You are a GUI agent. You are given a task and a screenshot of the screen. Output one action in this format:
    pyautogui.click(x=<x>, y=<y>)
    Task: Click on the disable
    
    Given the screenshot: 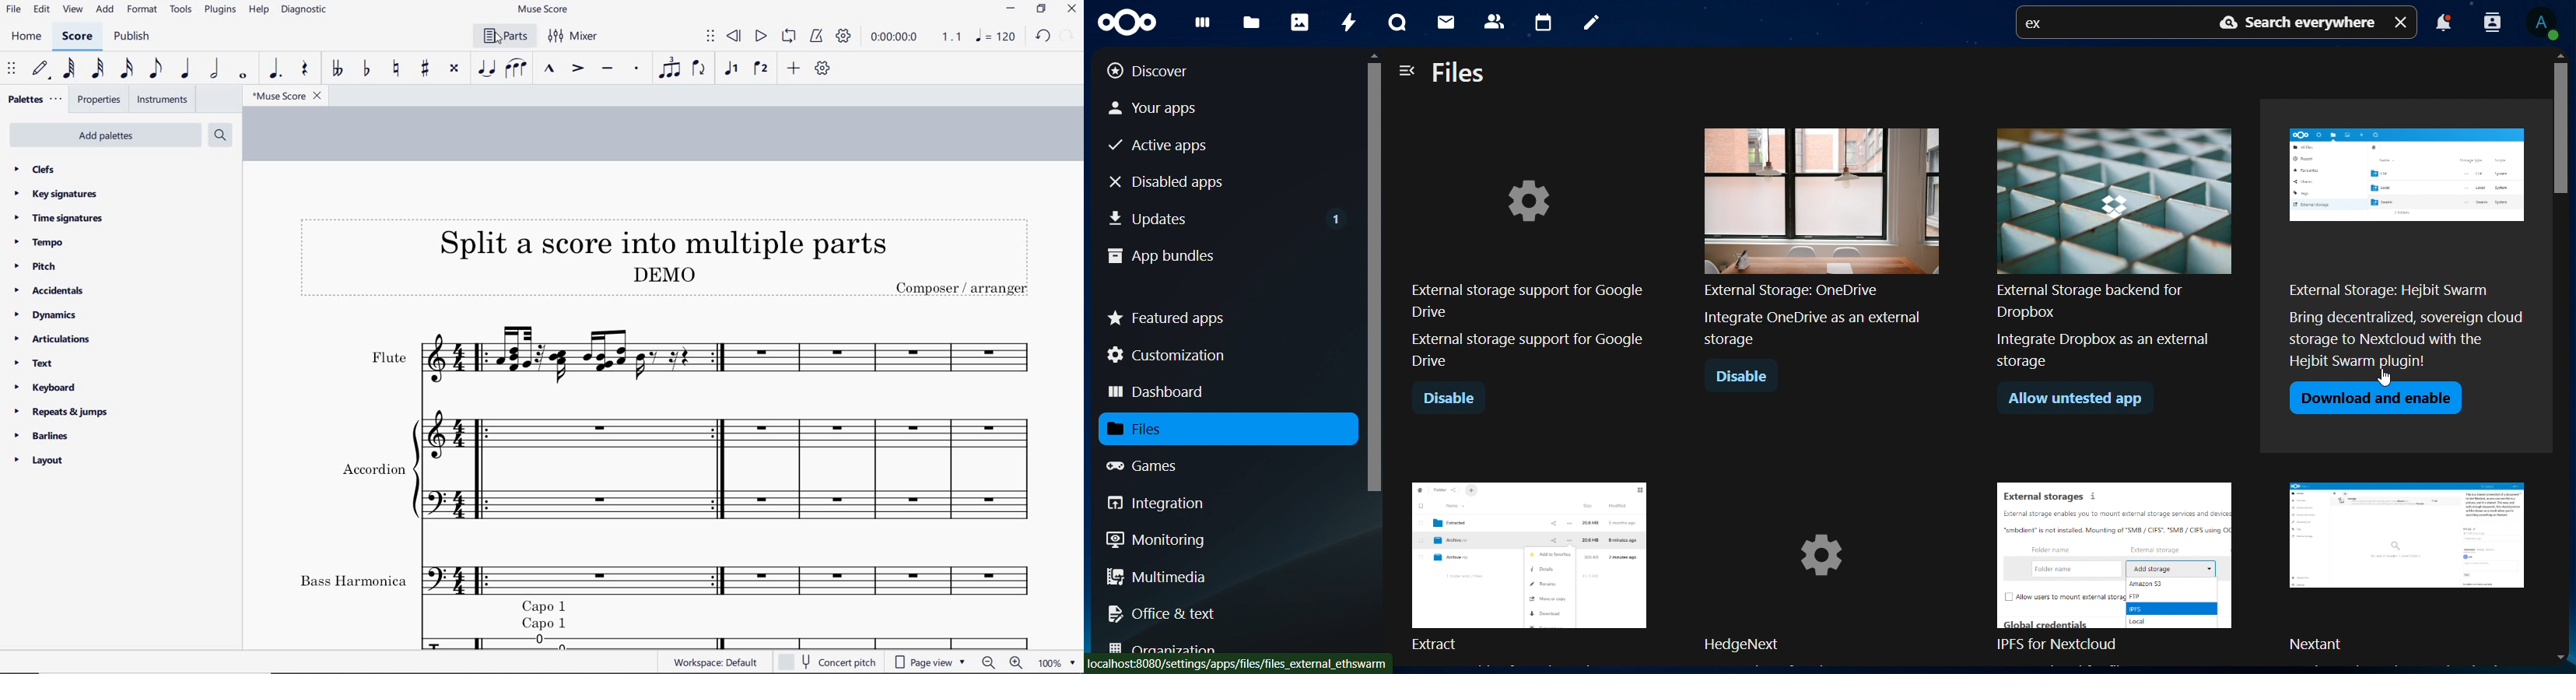 What is the action you would take?
    pyautogui.click(x=1449, y=399)
    